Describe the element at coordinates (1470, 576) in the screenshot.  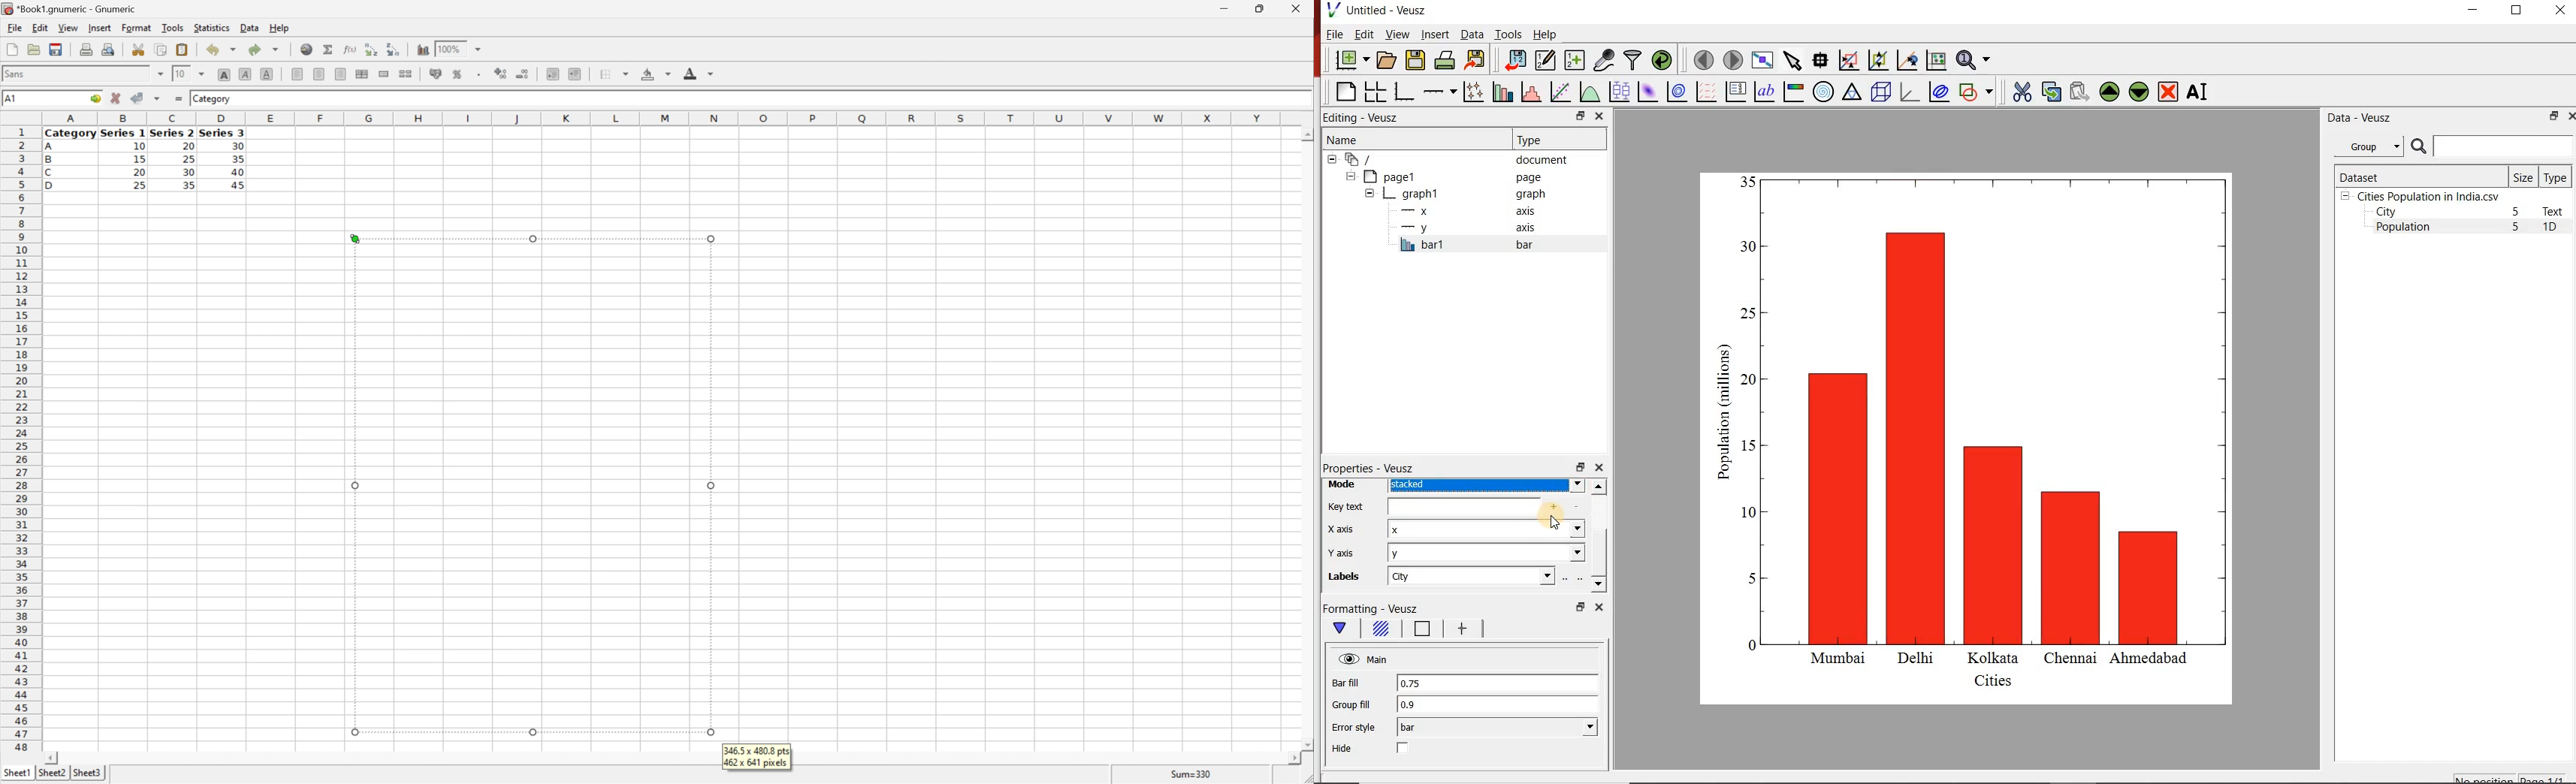
I see `city` at that location.